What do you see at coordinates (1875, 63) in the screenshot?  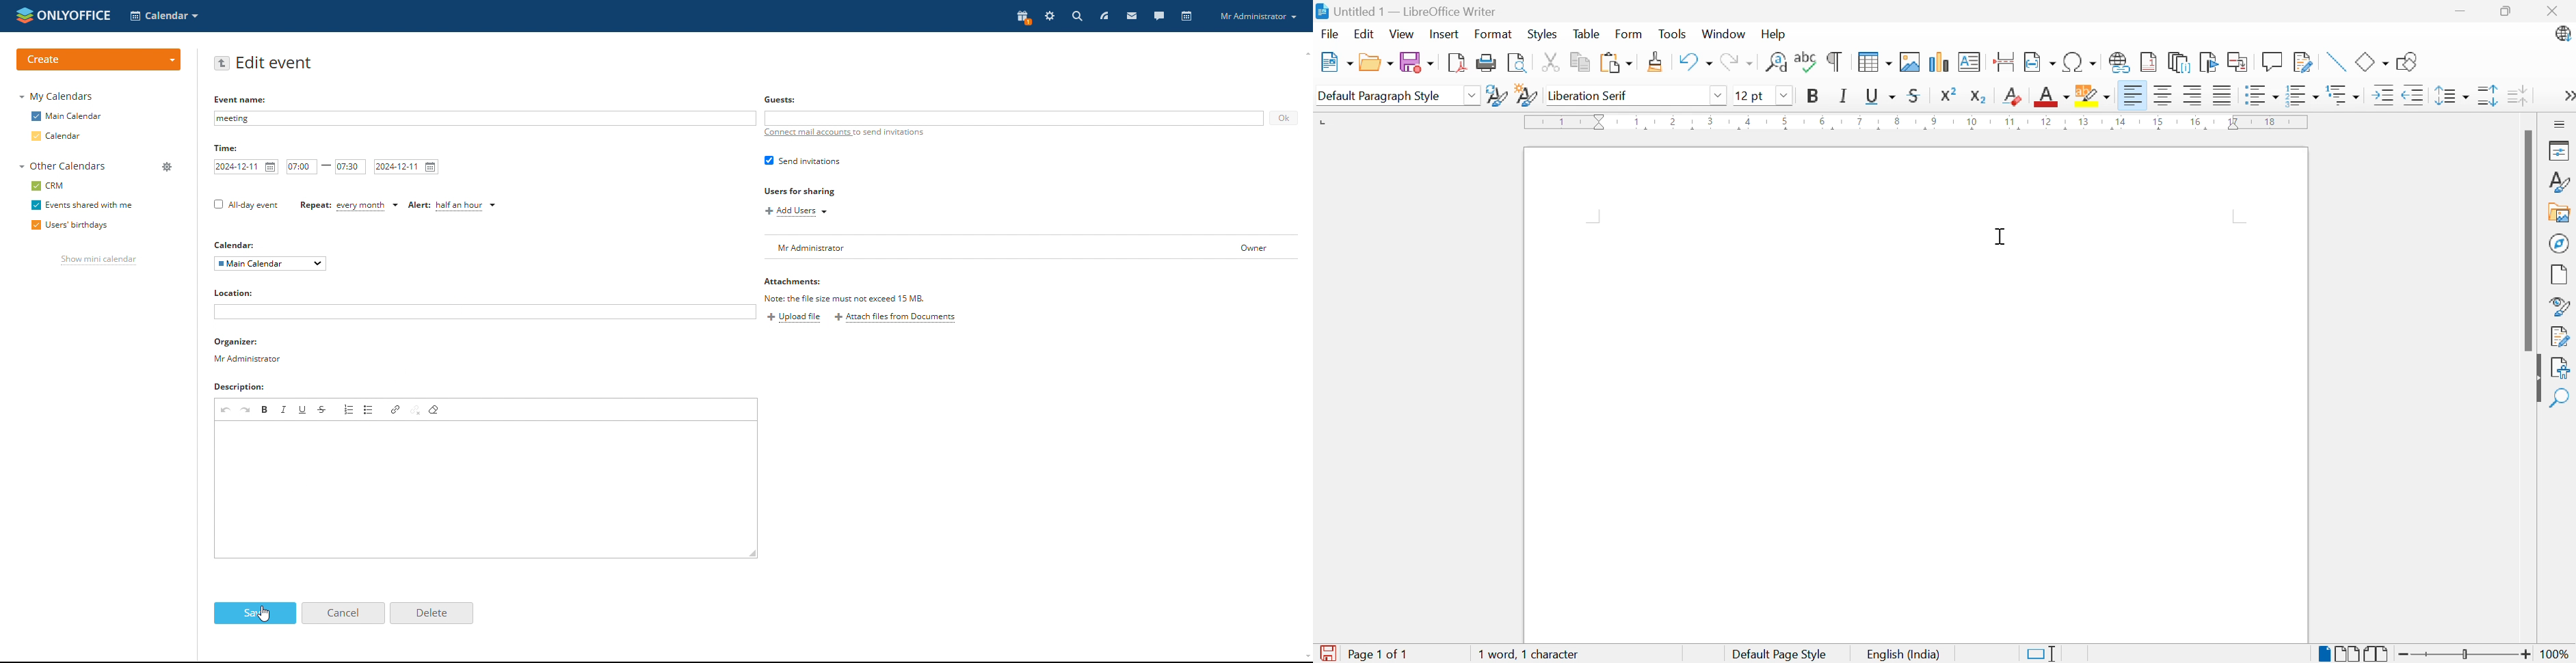 I see `Insert Table` at bounding box center [1875, 63].